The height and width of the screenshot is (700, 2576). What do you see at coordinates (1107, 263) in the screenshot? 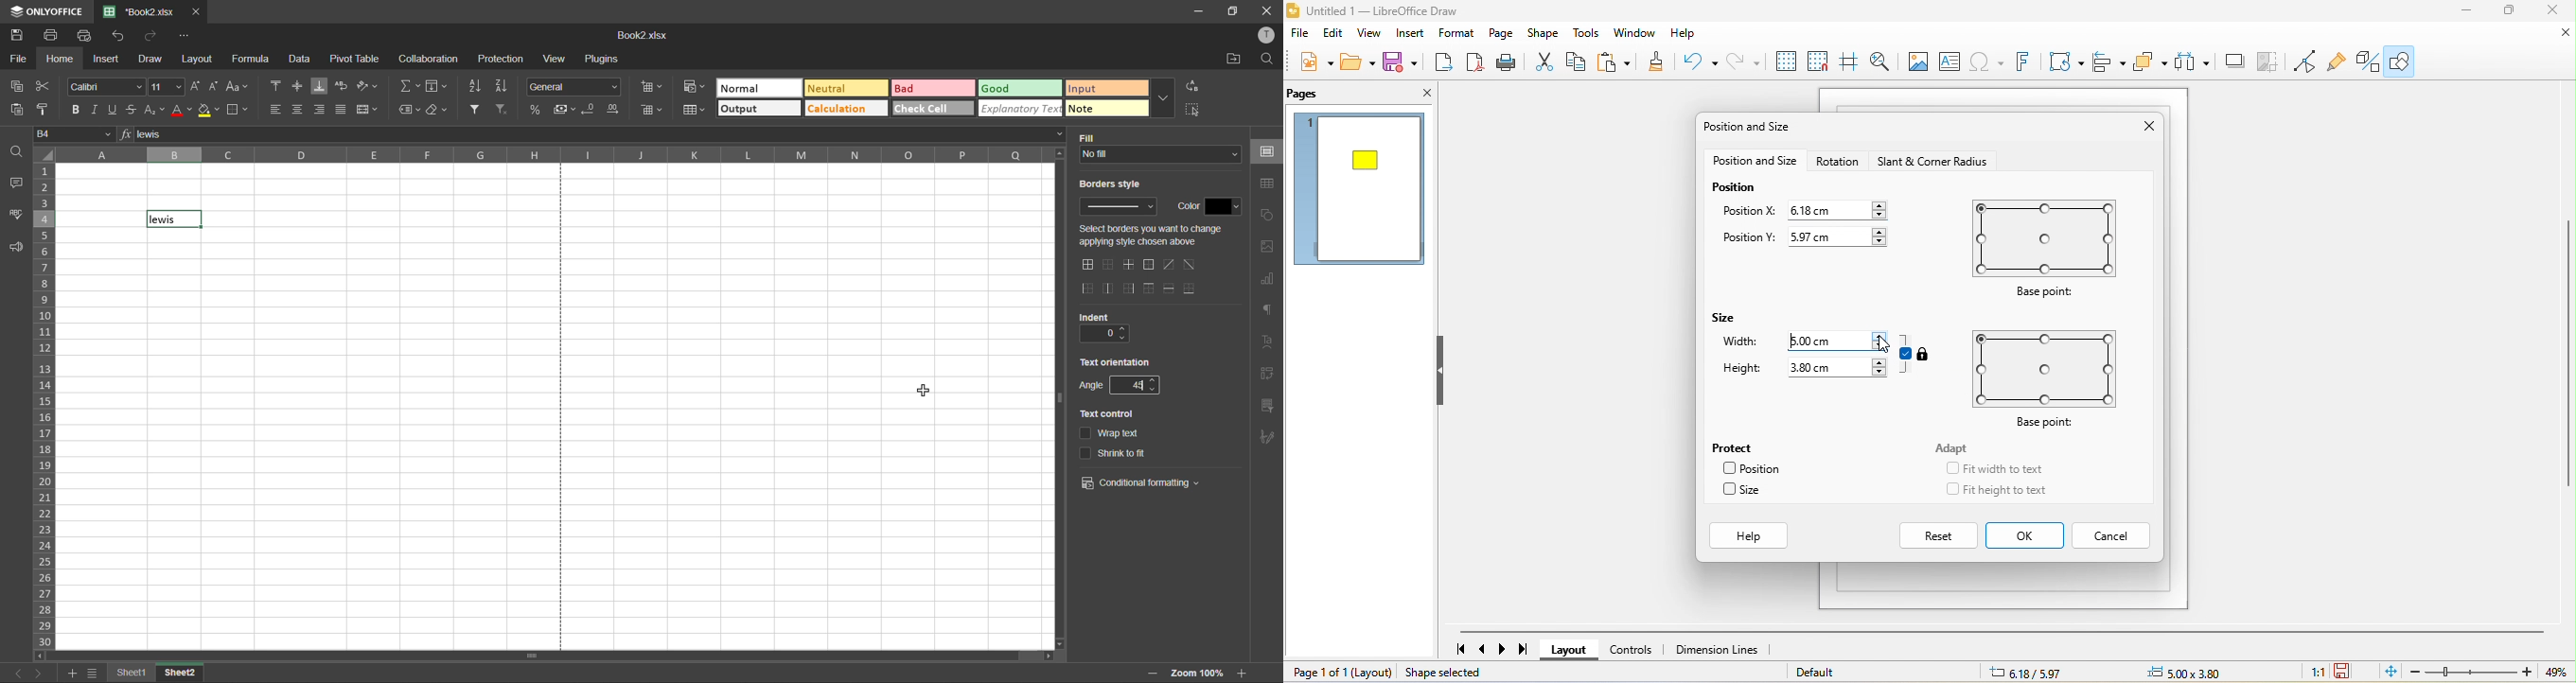
I see `no borders` at bounding box center [1107, 263].